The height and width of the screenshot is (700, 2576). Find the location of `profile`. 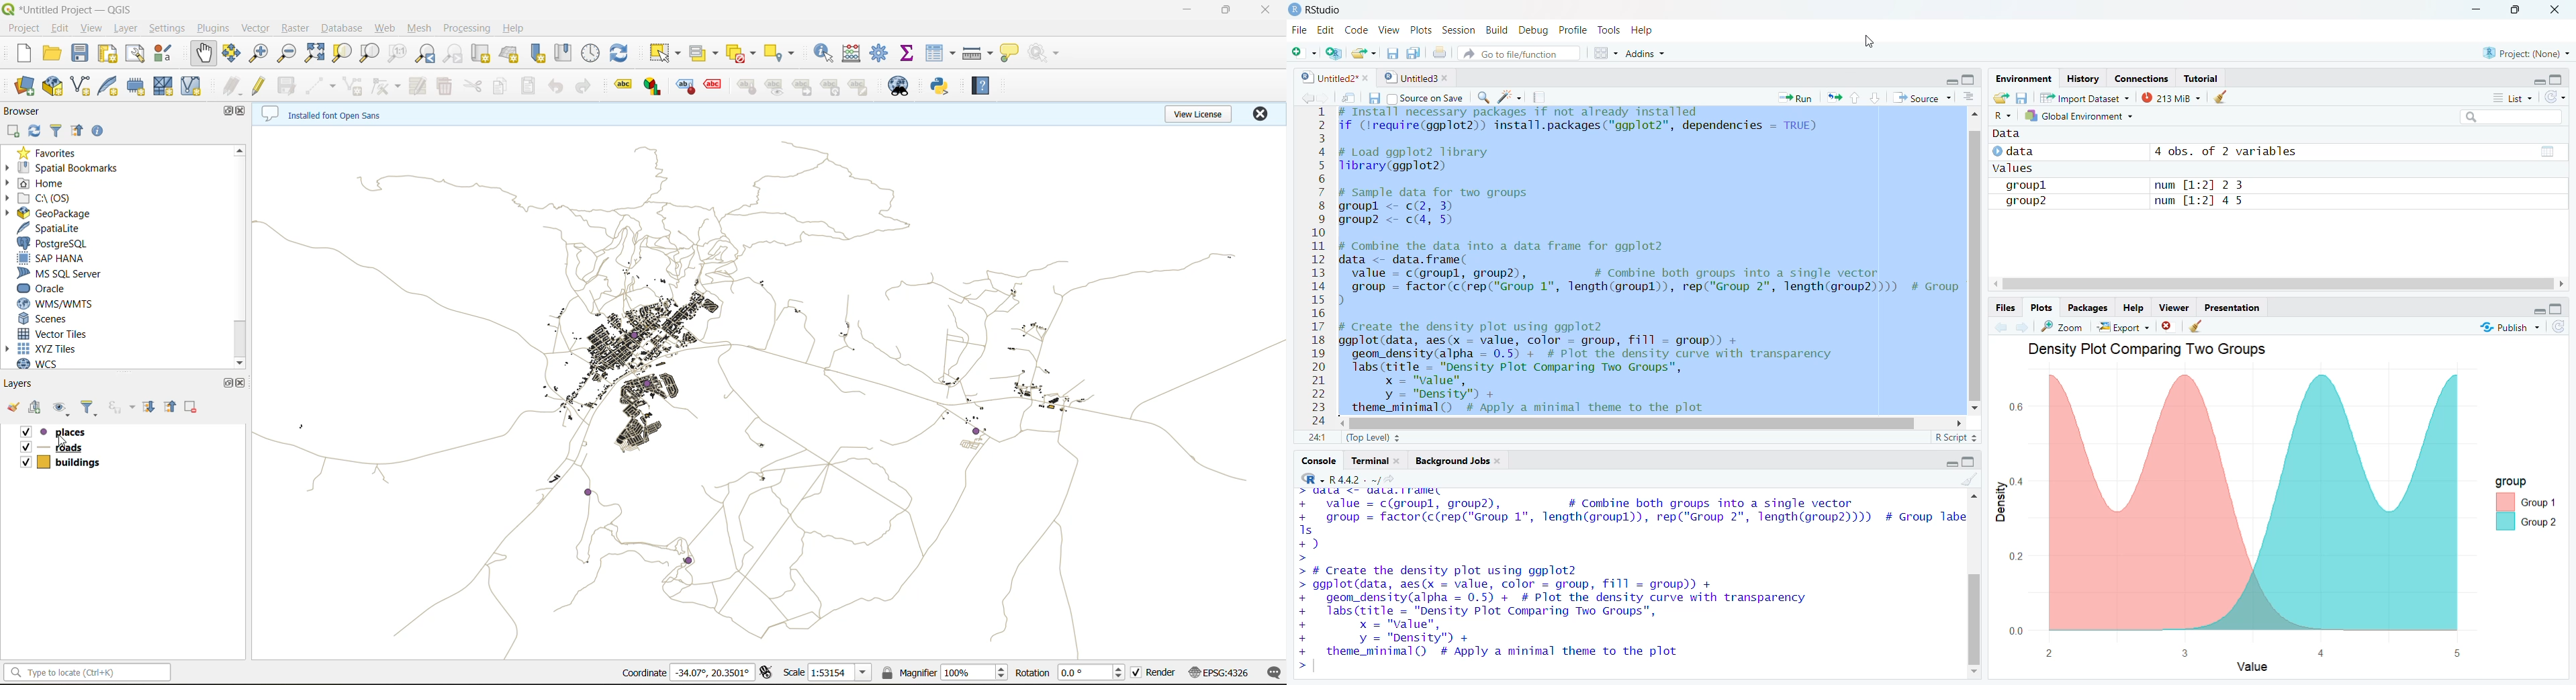

profile is located at coordinates (1572, 30).